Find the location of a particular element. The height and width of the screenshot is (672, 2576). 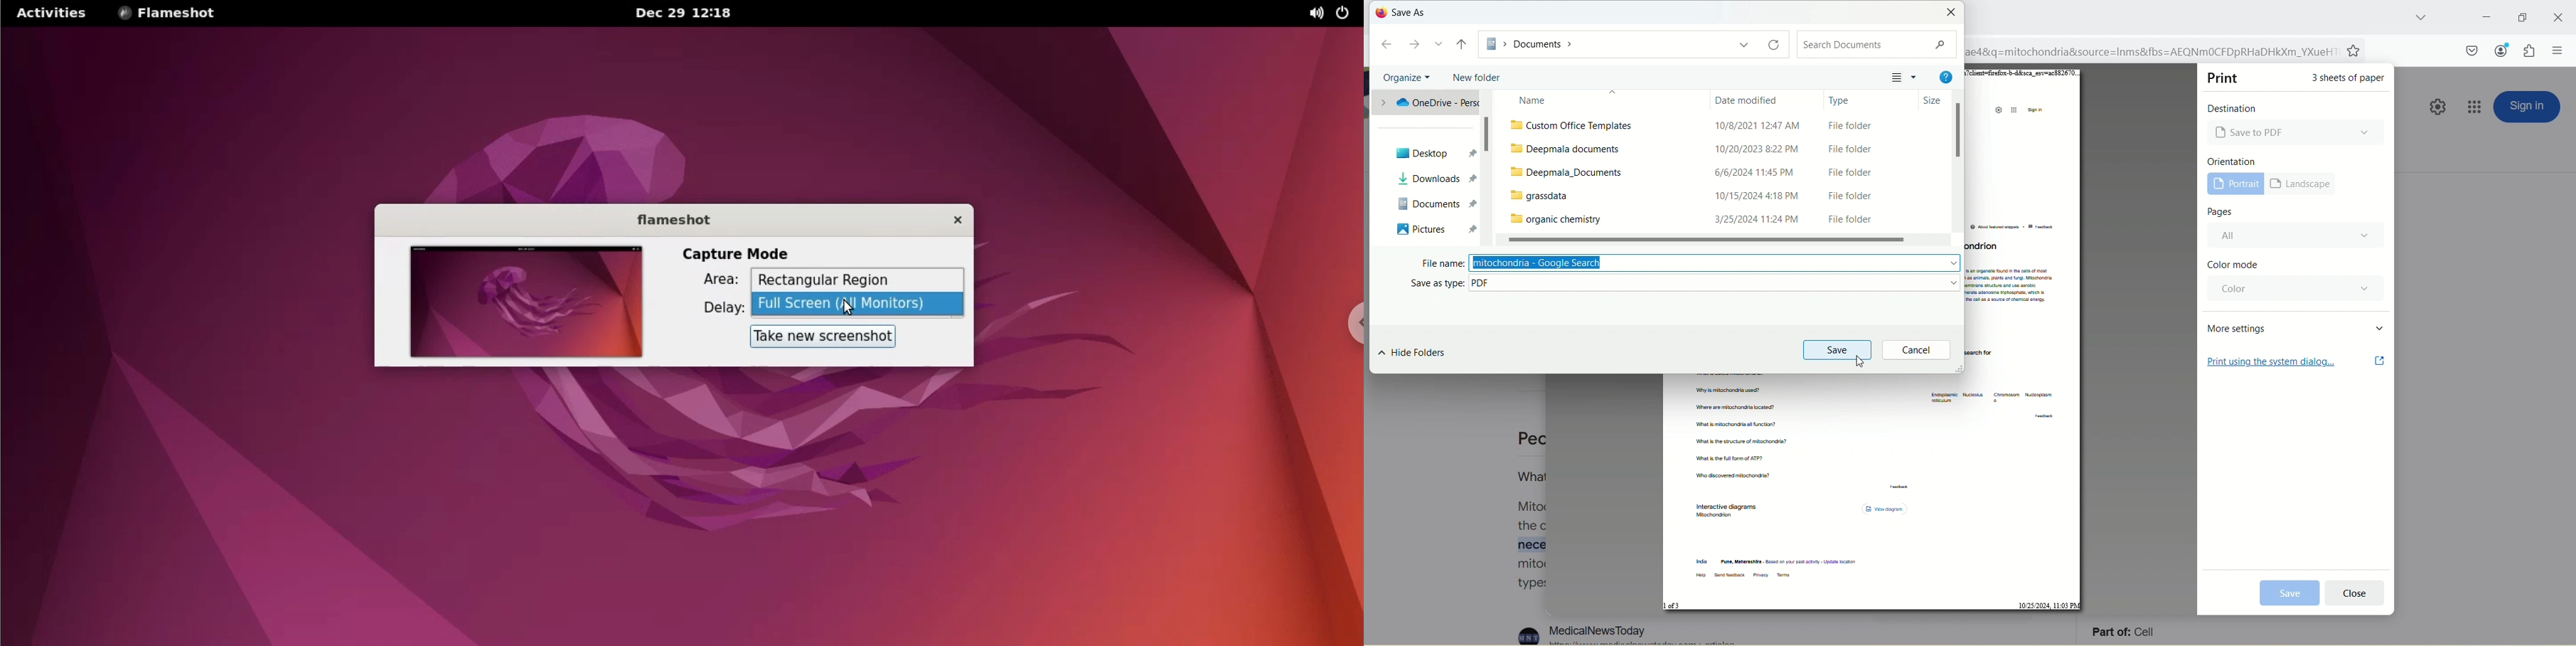

logo is located at coordinates (1381, 13).